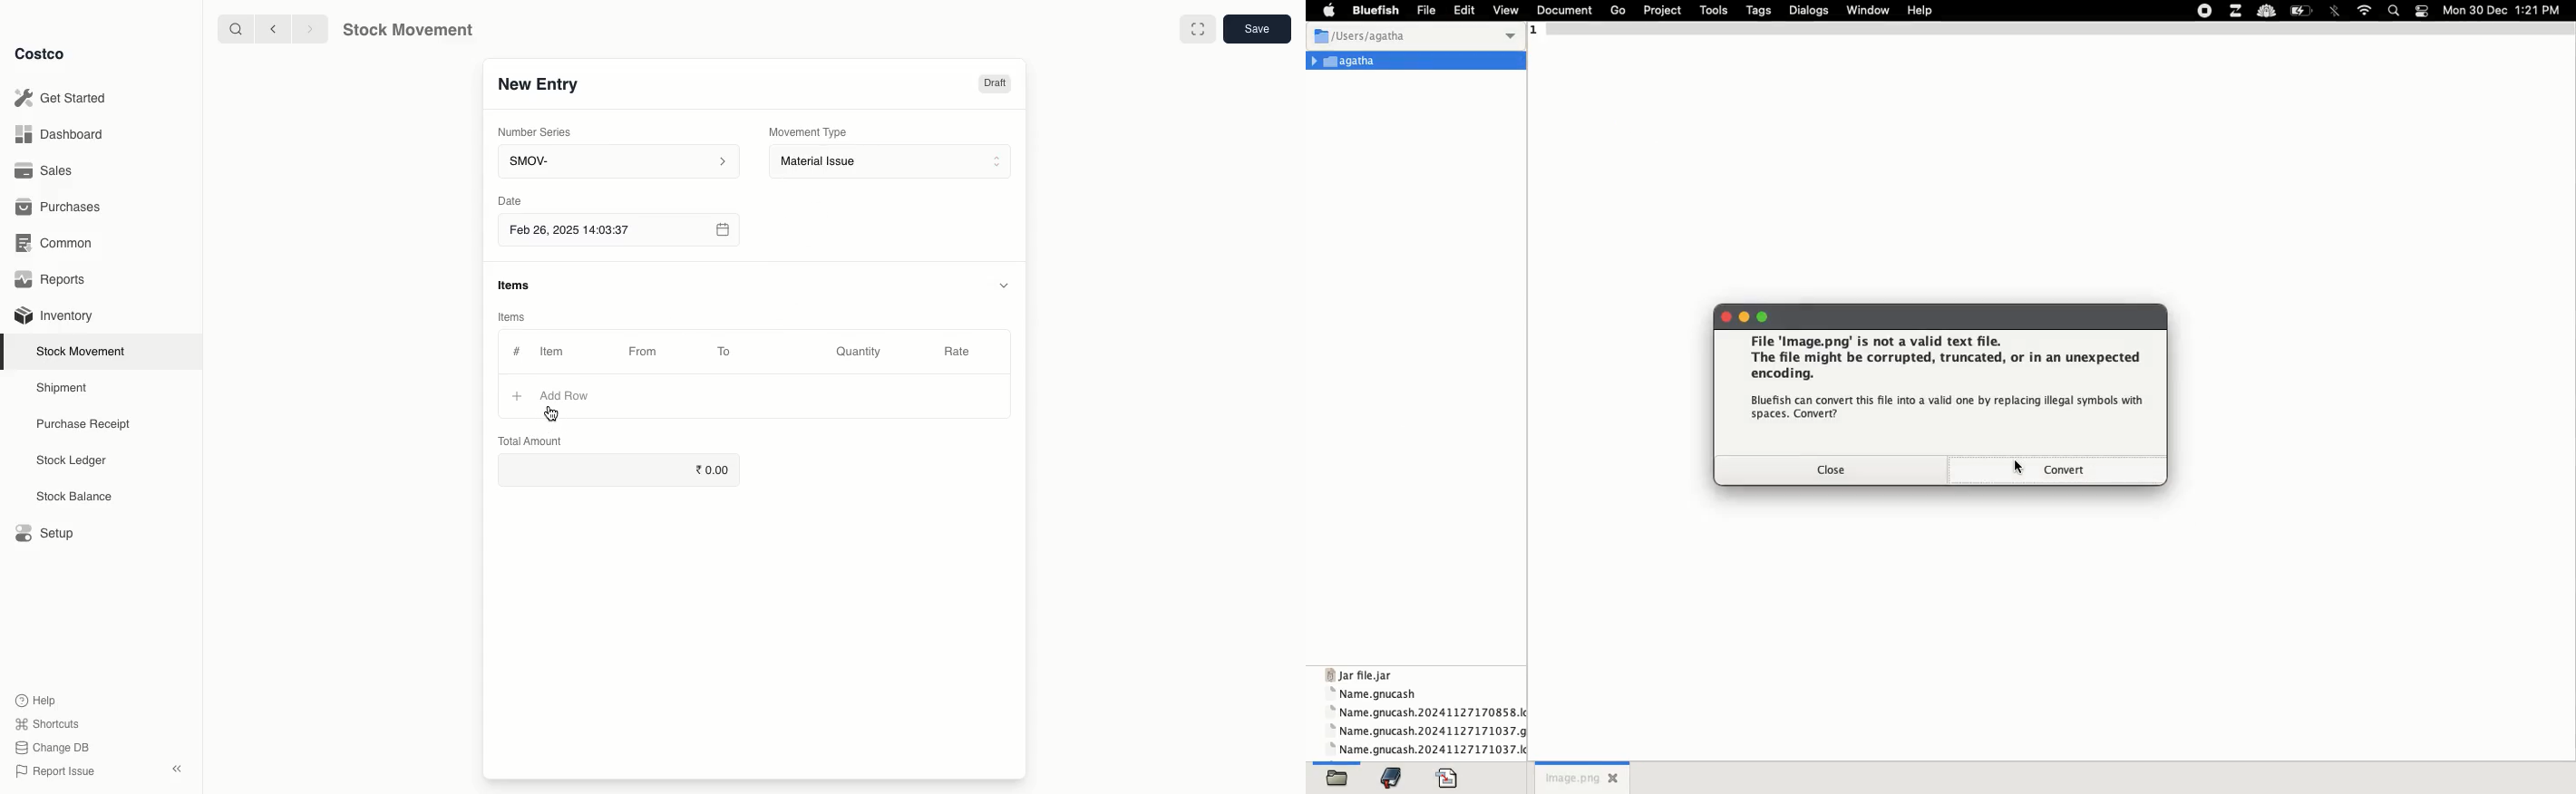 This screenshot has height=812, width=2576. Describe the element at coordinates (88, 423) in the screenshot. I see `Purchase Receipt` at that location.